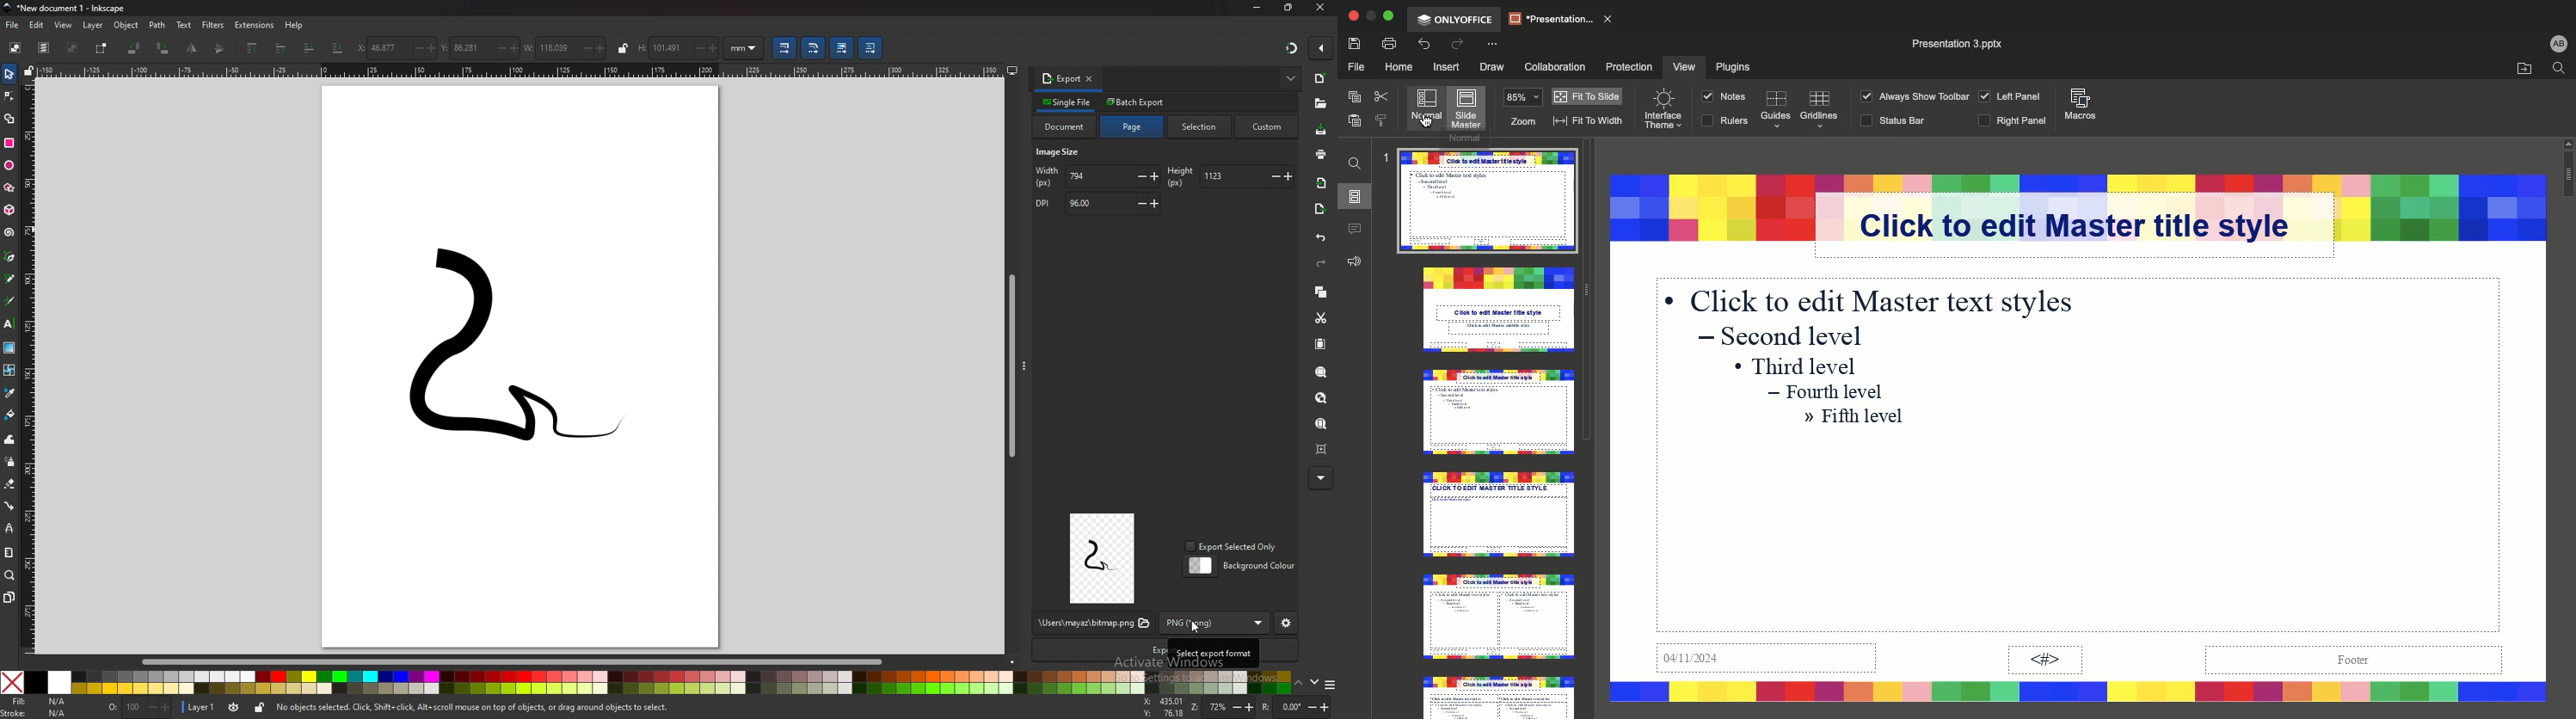  What do you see at coordinates (2521, 68) in the screenshot?
I see `Open file location` at bounding box center [2521, 68].